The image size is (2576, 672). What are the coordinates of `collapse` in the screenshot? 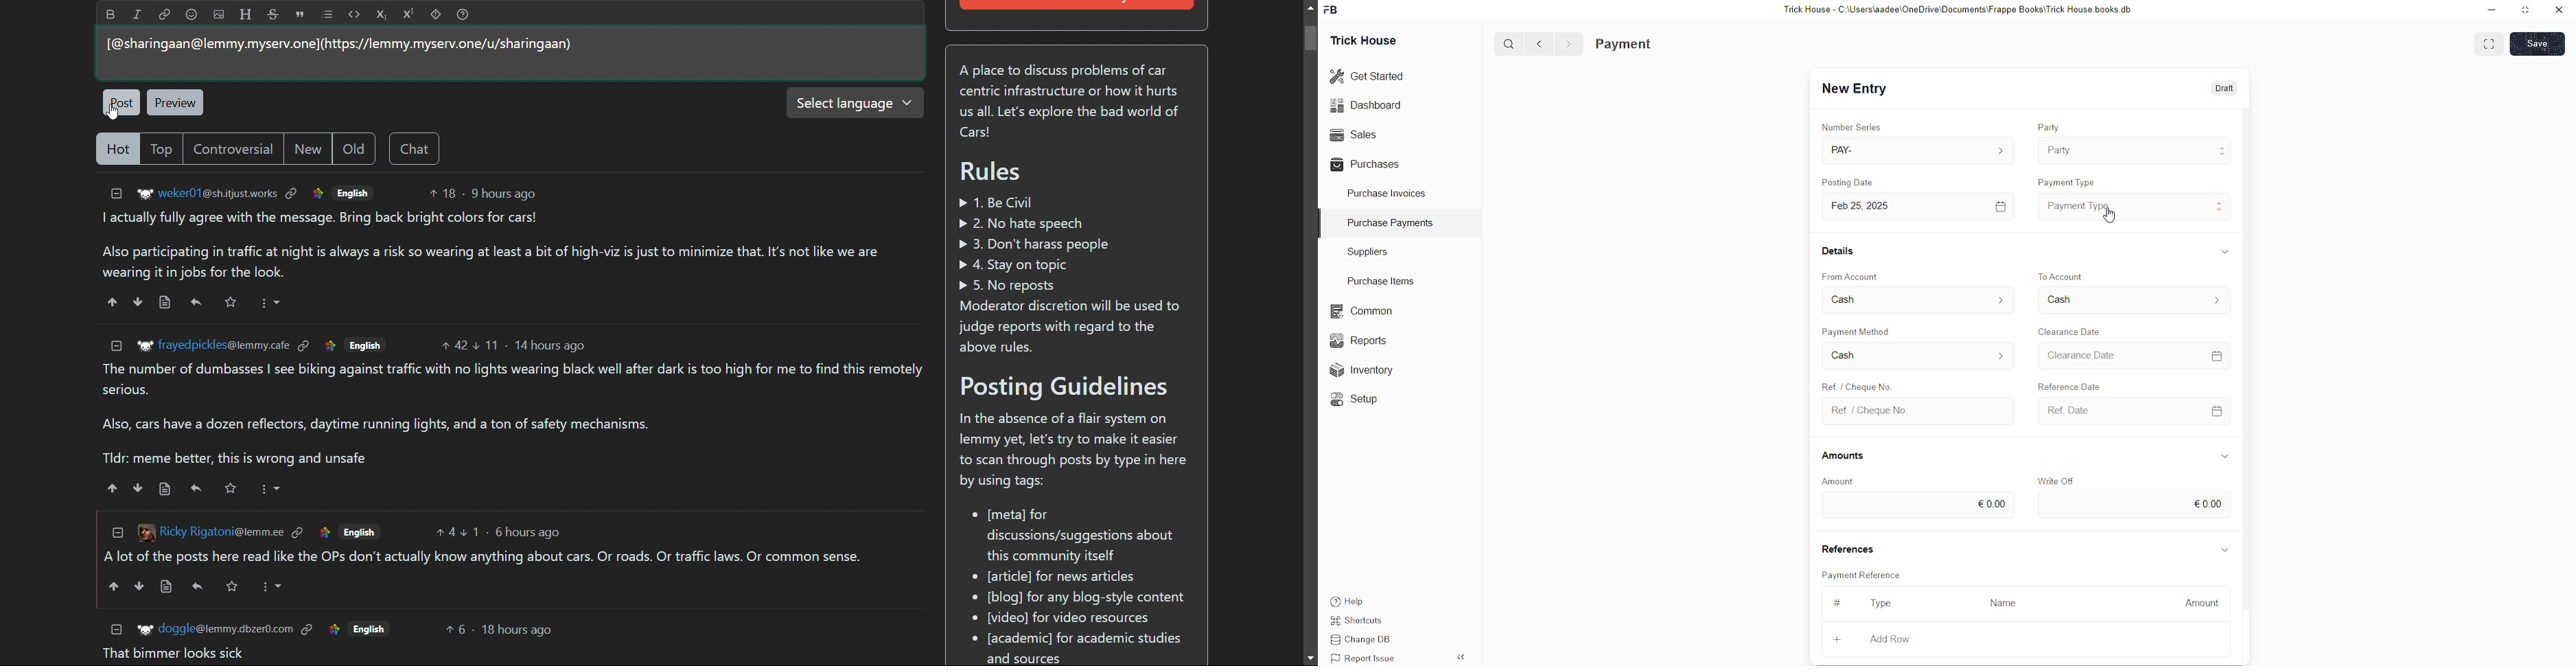 It's located at (117, 346).